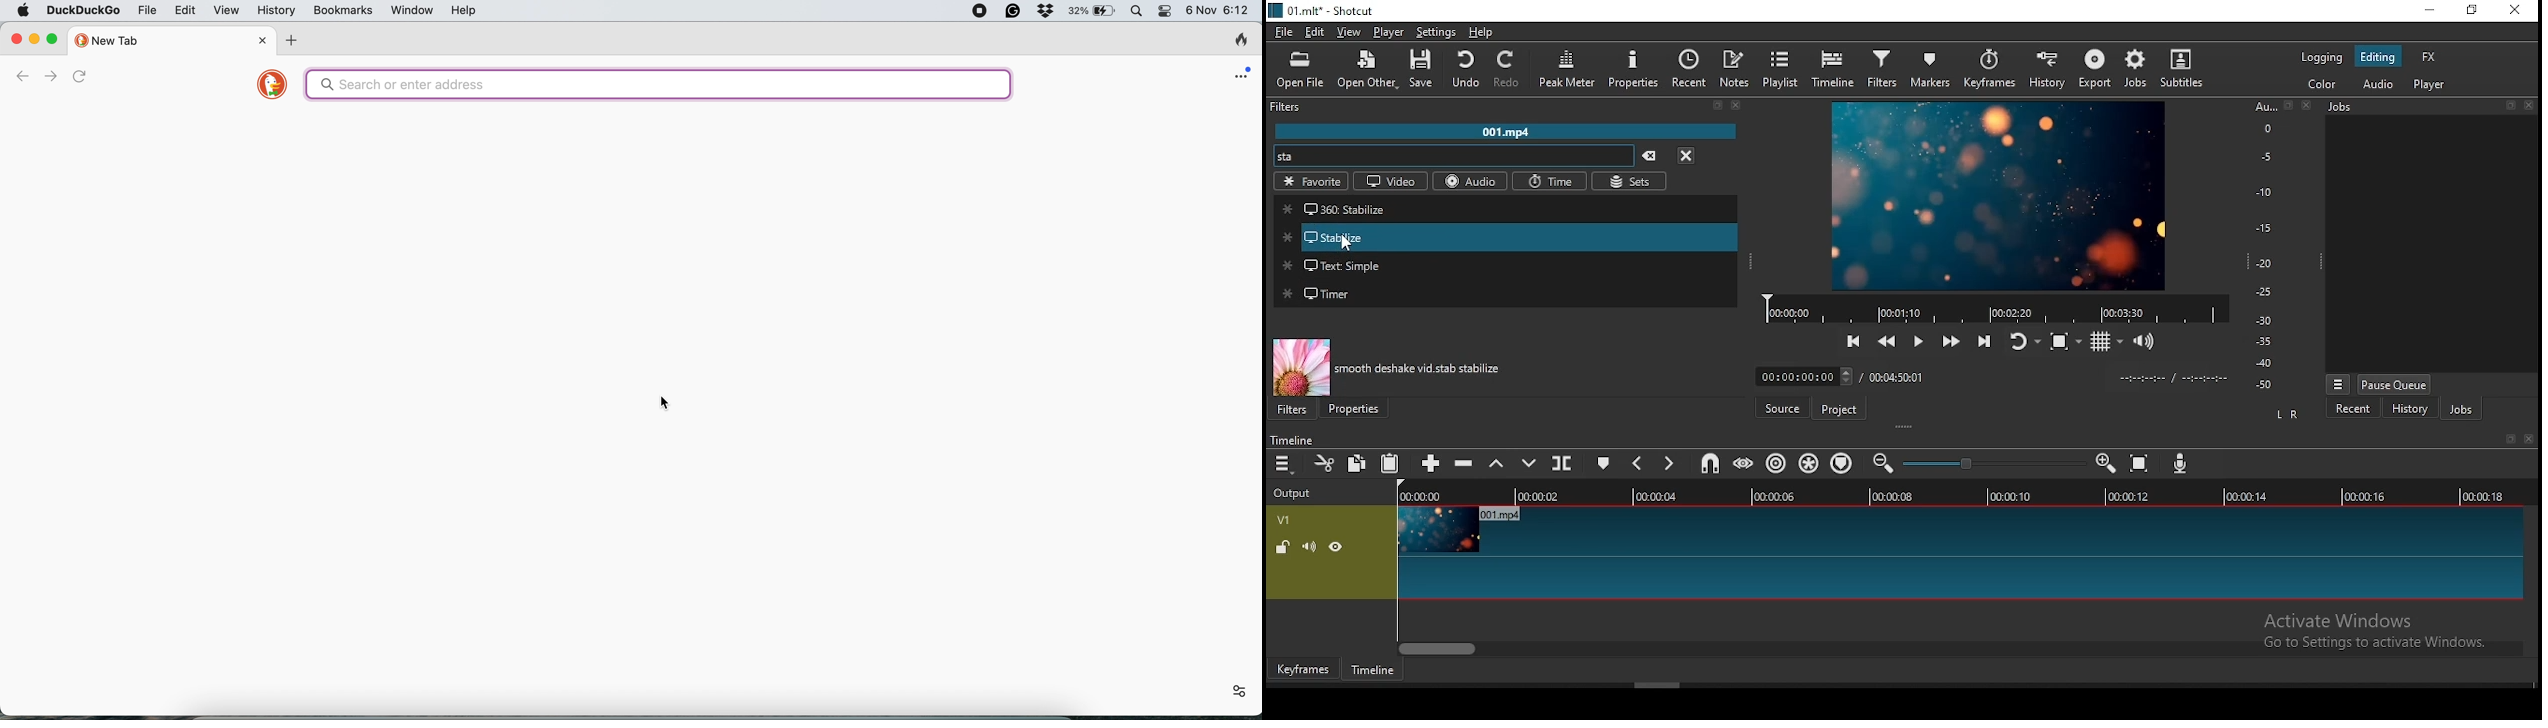 This screenshot has width=2548, height=728. Describe the element at coordinates (1241, 42) in the screenshot. I see `clear browsing history` at that location.